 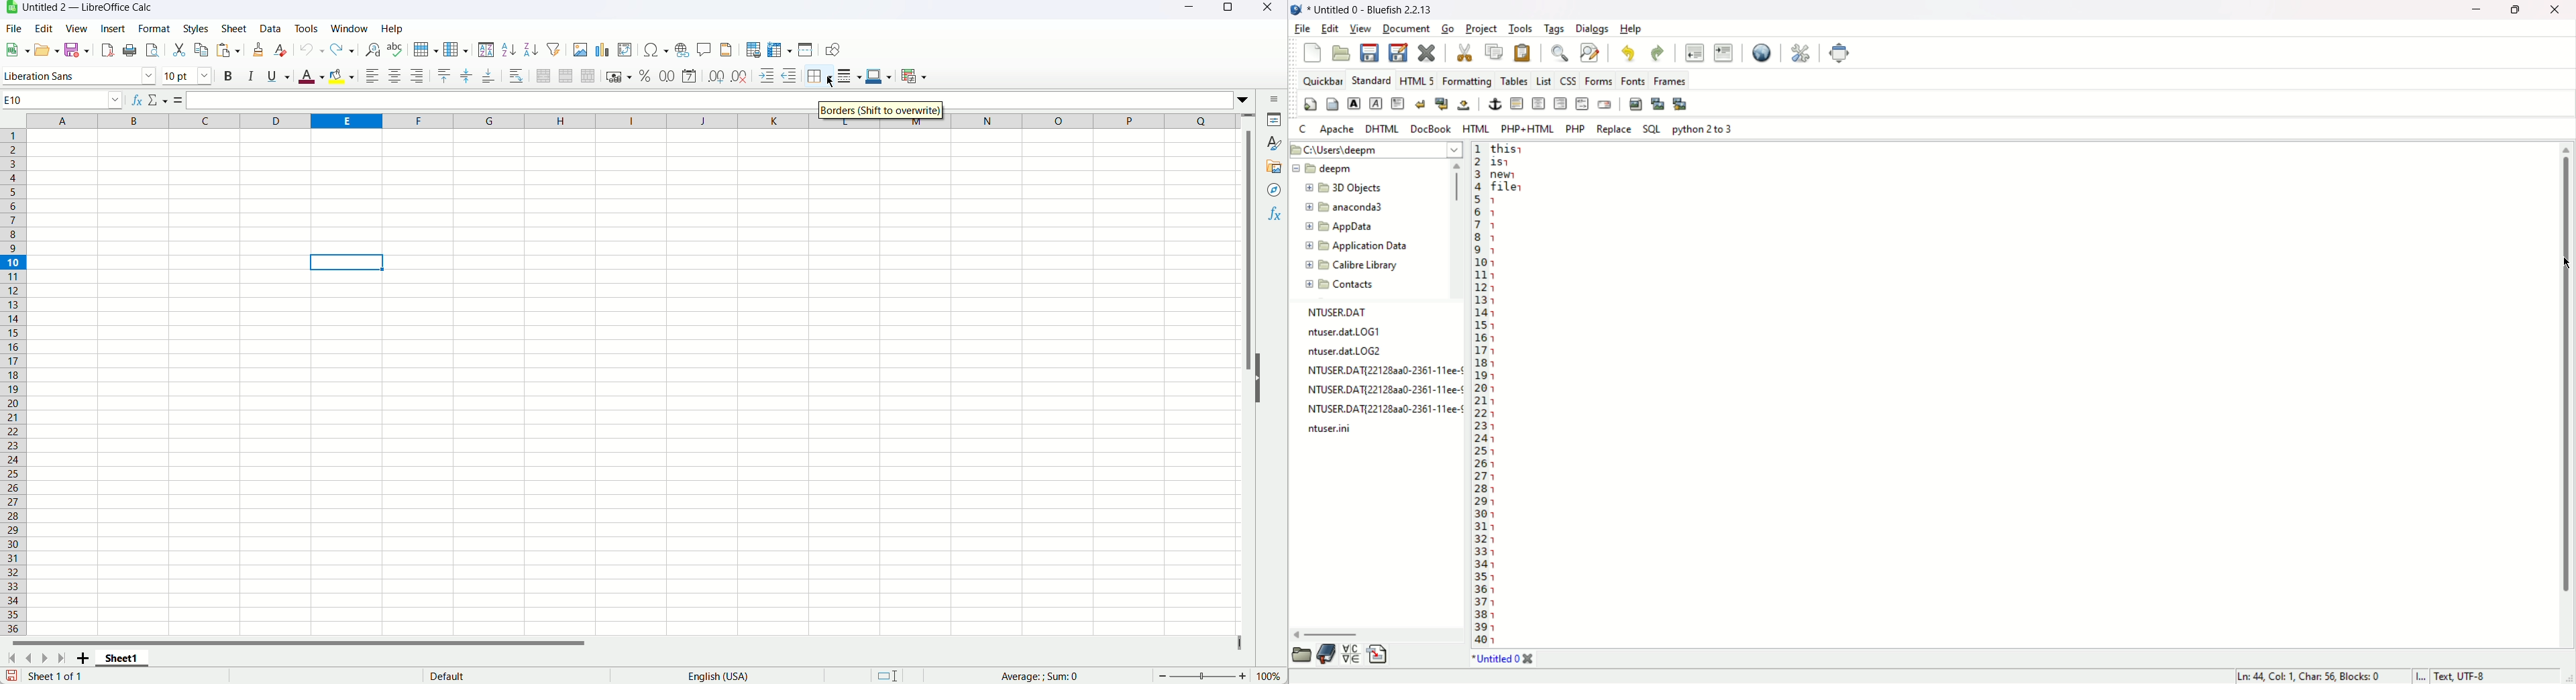 What do you see at coordinates (154, 28) in the screenshot?
I see `Format` at bounding box center [154, 28].